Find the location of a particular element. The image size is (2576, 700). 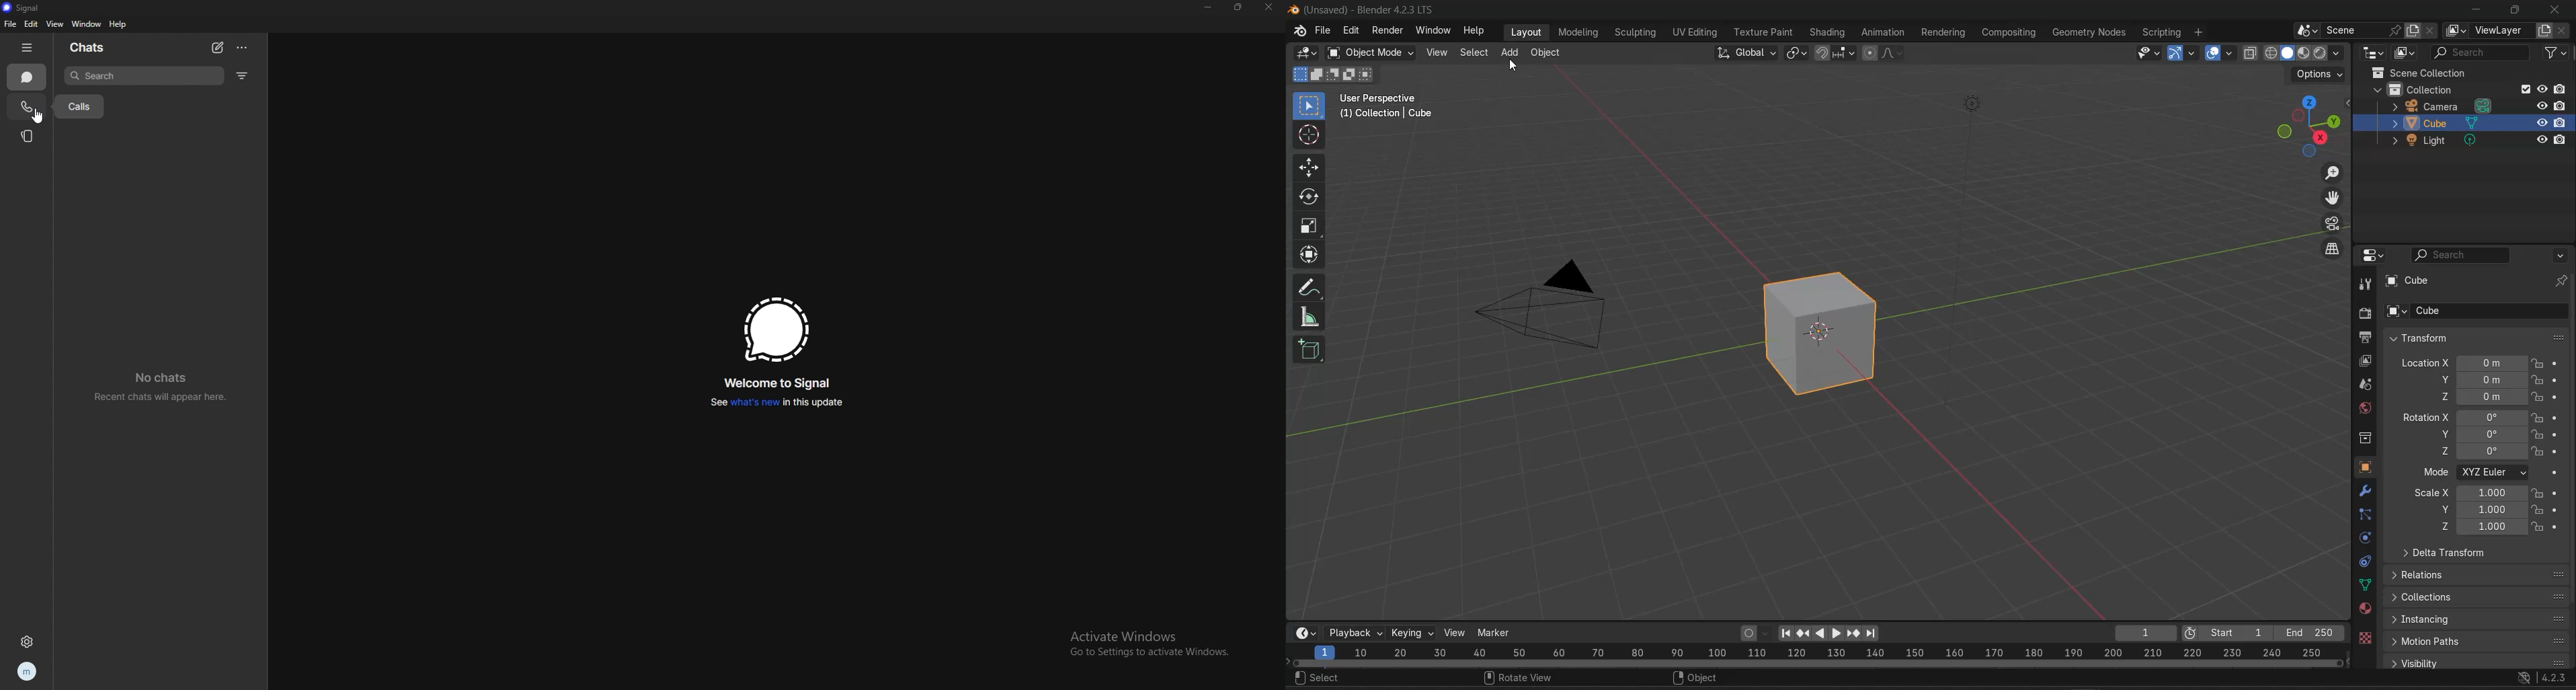

editor type is located at coordinates (2372, 53).